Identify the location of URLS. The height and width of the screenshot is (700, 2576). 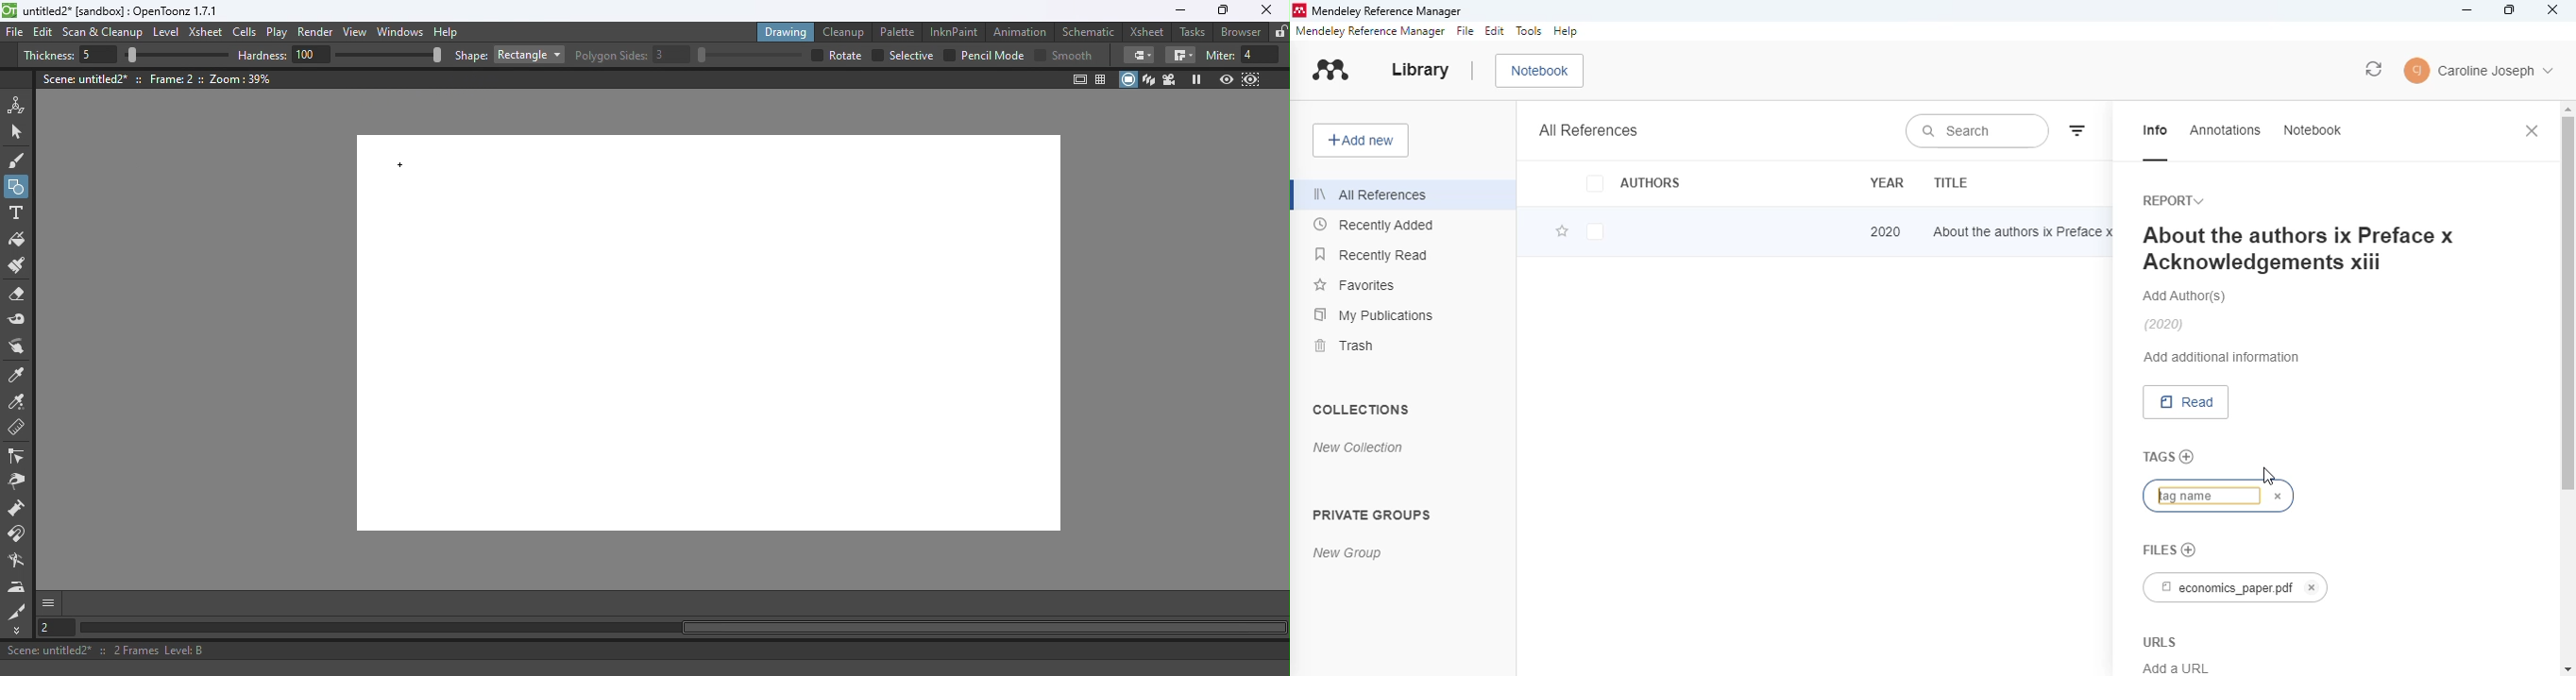
(2163, 641).